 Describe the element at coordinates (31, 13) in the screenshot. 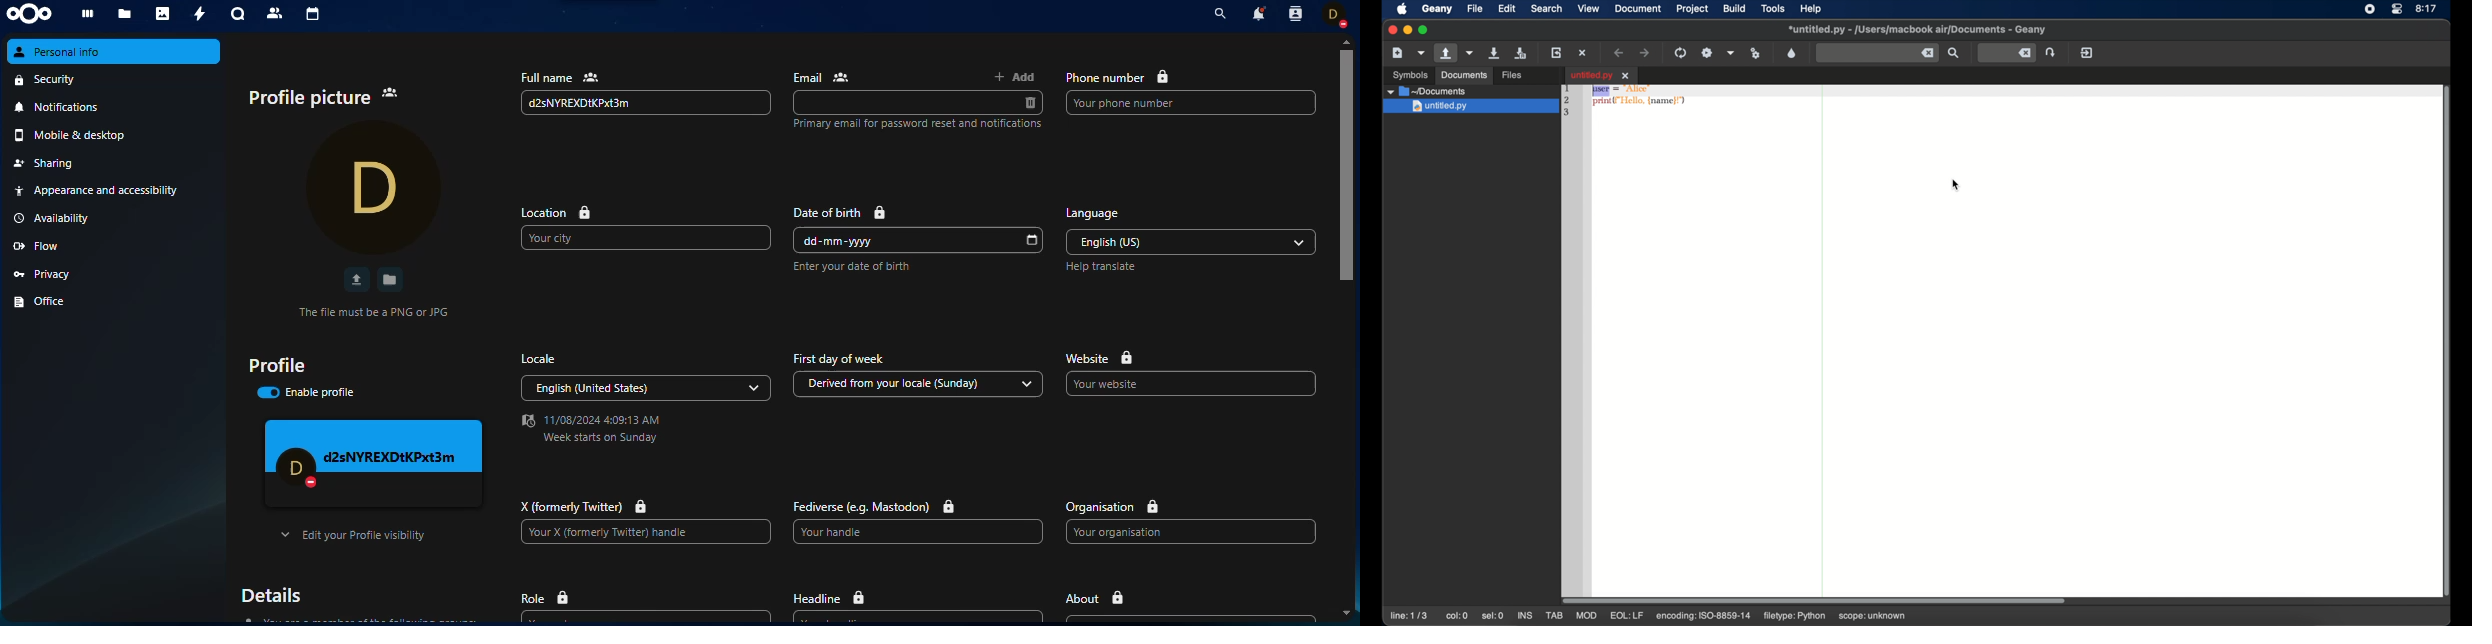

I see `nextcloud logo` at that location.